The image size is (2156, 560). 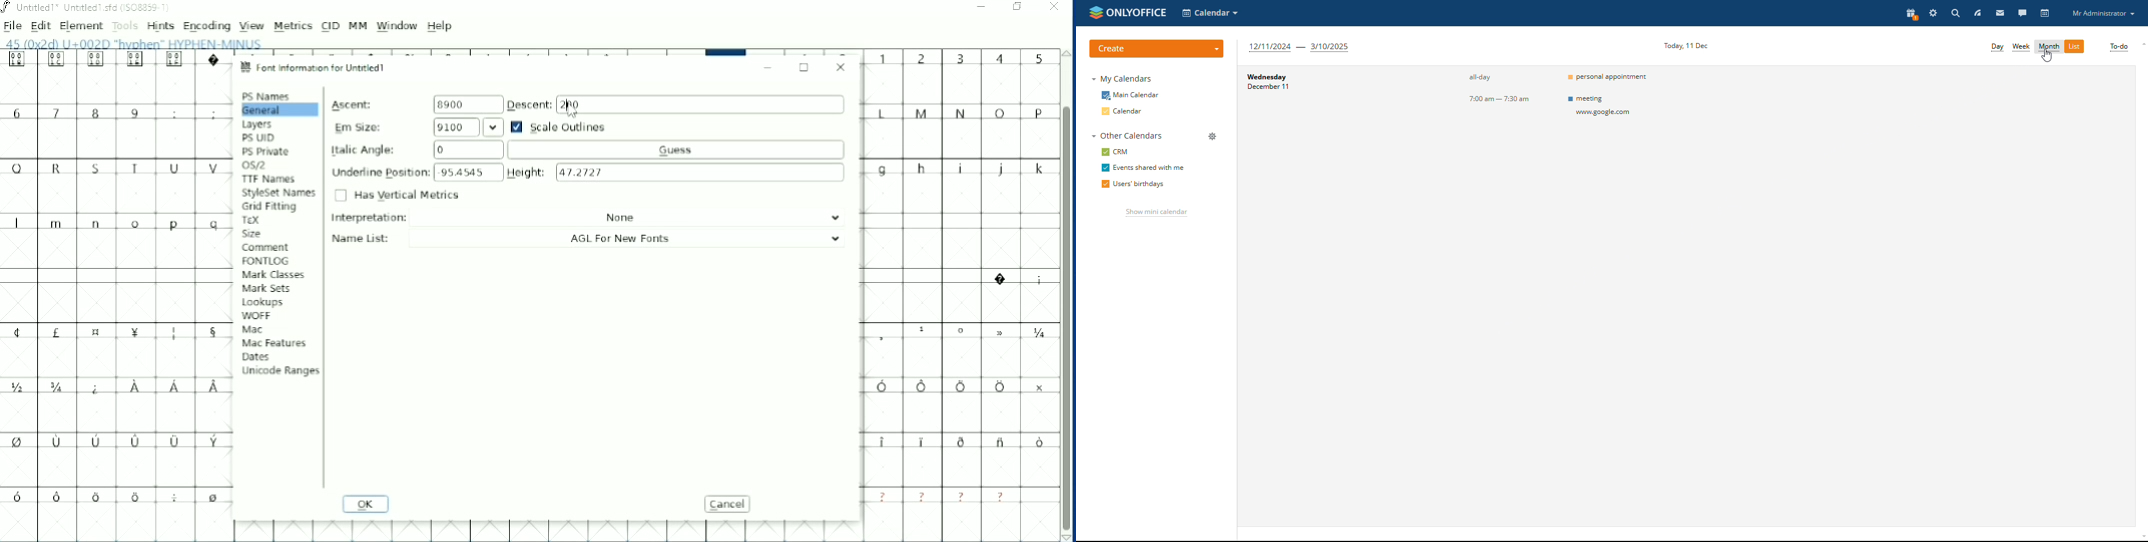 I want to click on Dates, so click(x=255, y=357).